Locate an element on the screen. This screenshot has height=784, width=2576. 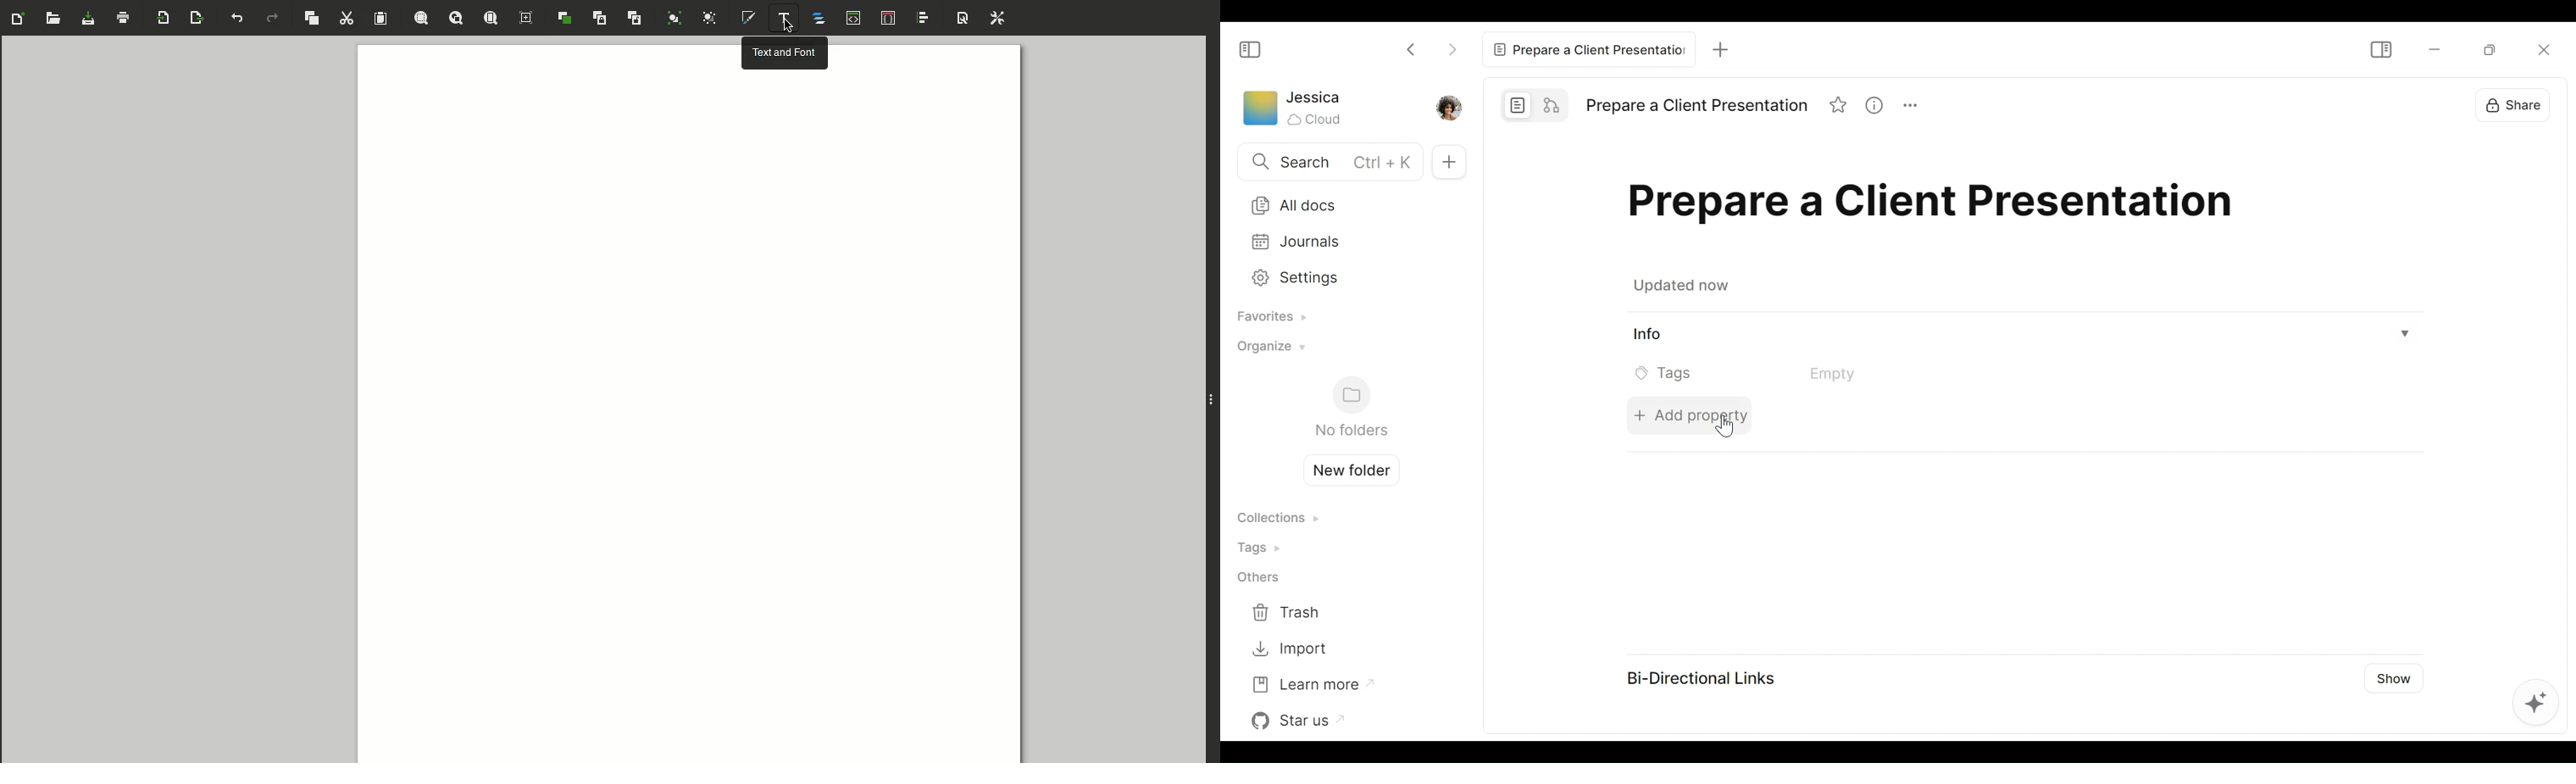
View Information is located at coordinates (1880, 107).